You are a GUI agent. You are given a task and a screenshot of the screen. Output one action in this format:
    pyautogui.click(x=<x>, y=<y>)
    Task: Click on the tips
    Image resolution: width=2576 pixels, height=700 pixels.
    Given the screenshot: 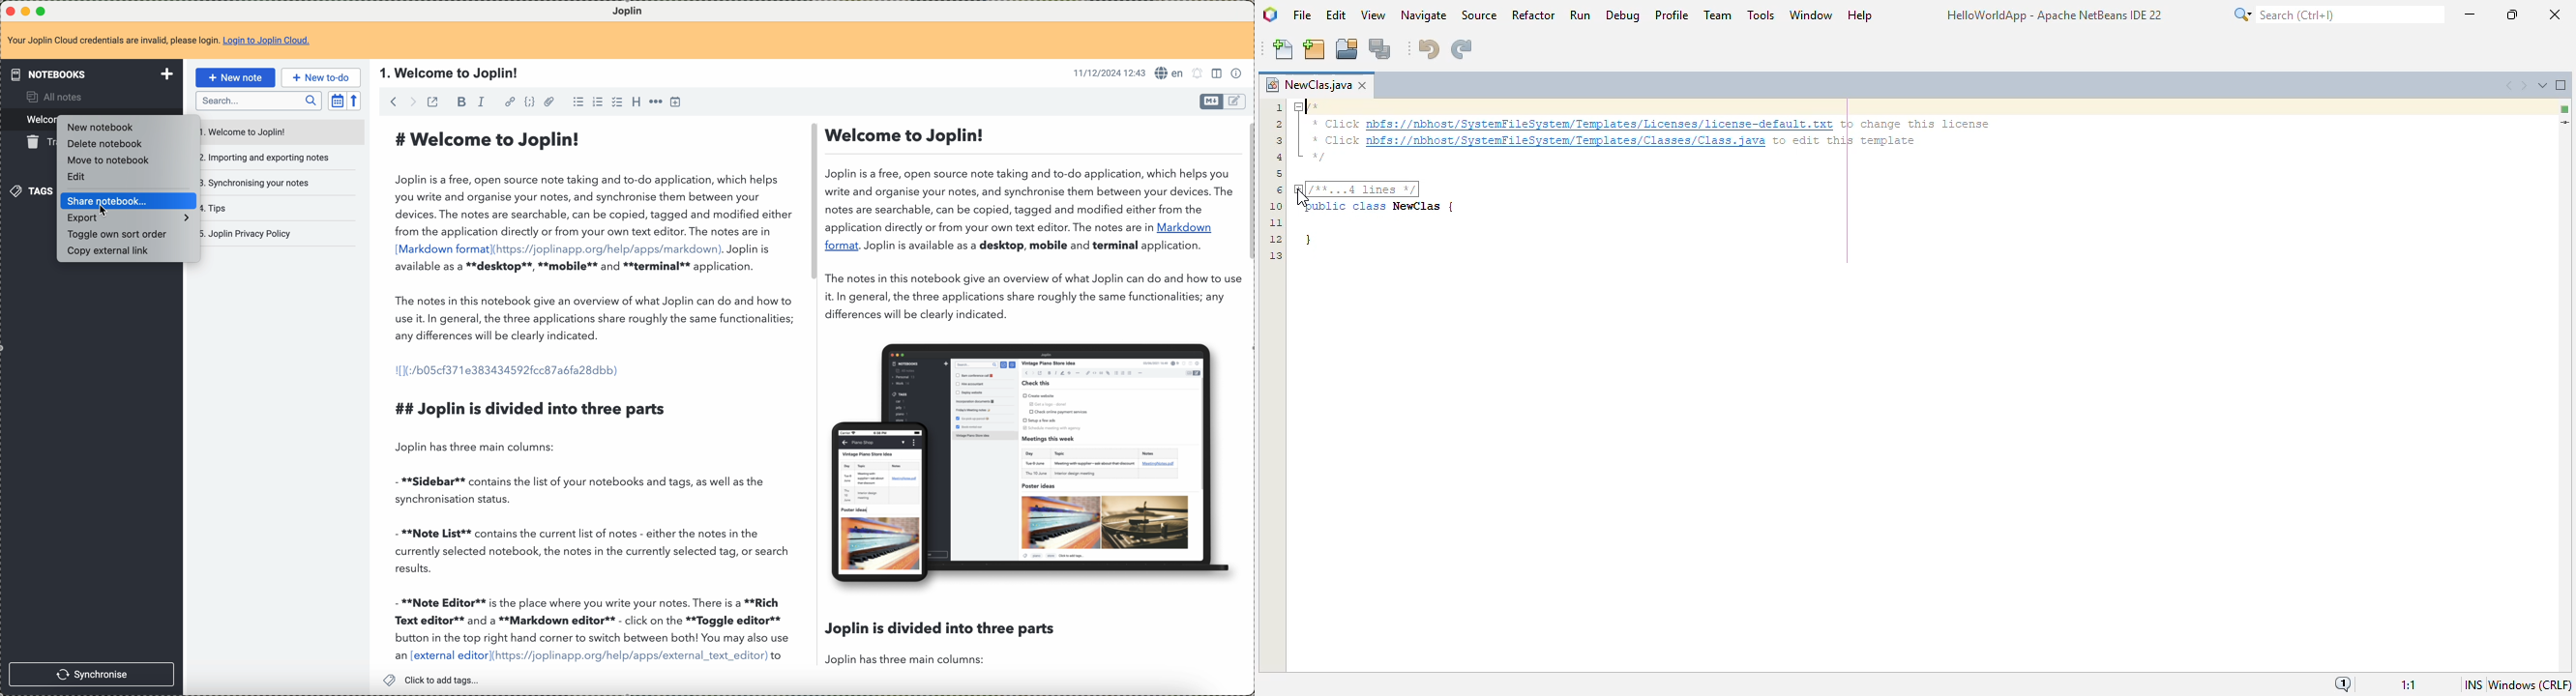 What is the action you would take?
    pyautogui.click(x=220, y=207)
    